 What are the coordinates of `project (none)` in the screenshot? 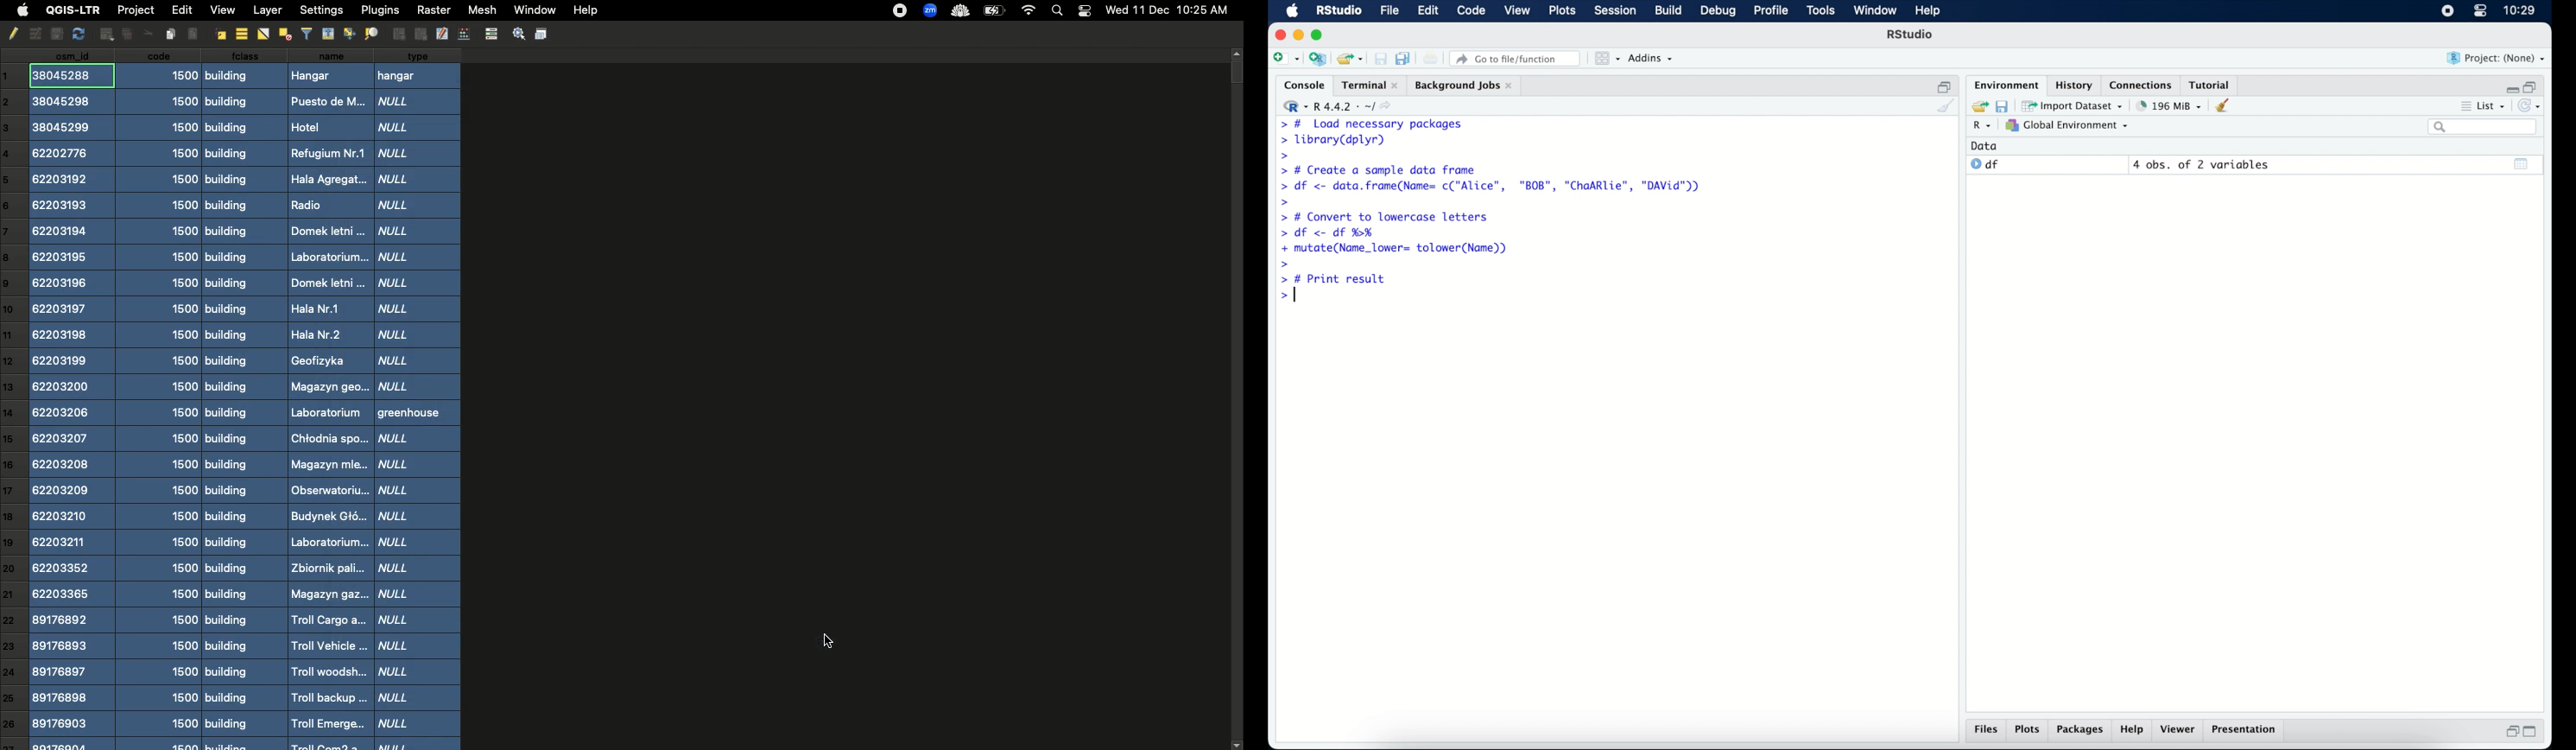 It's located at (2497, 58).